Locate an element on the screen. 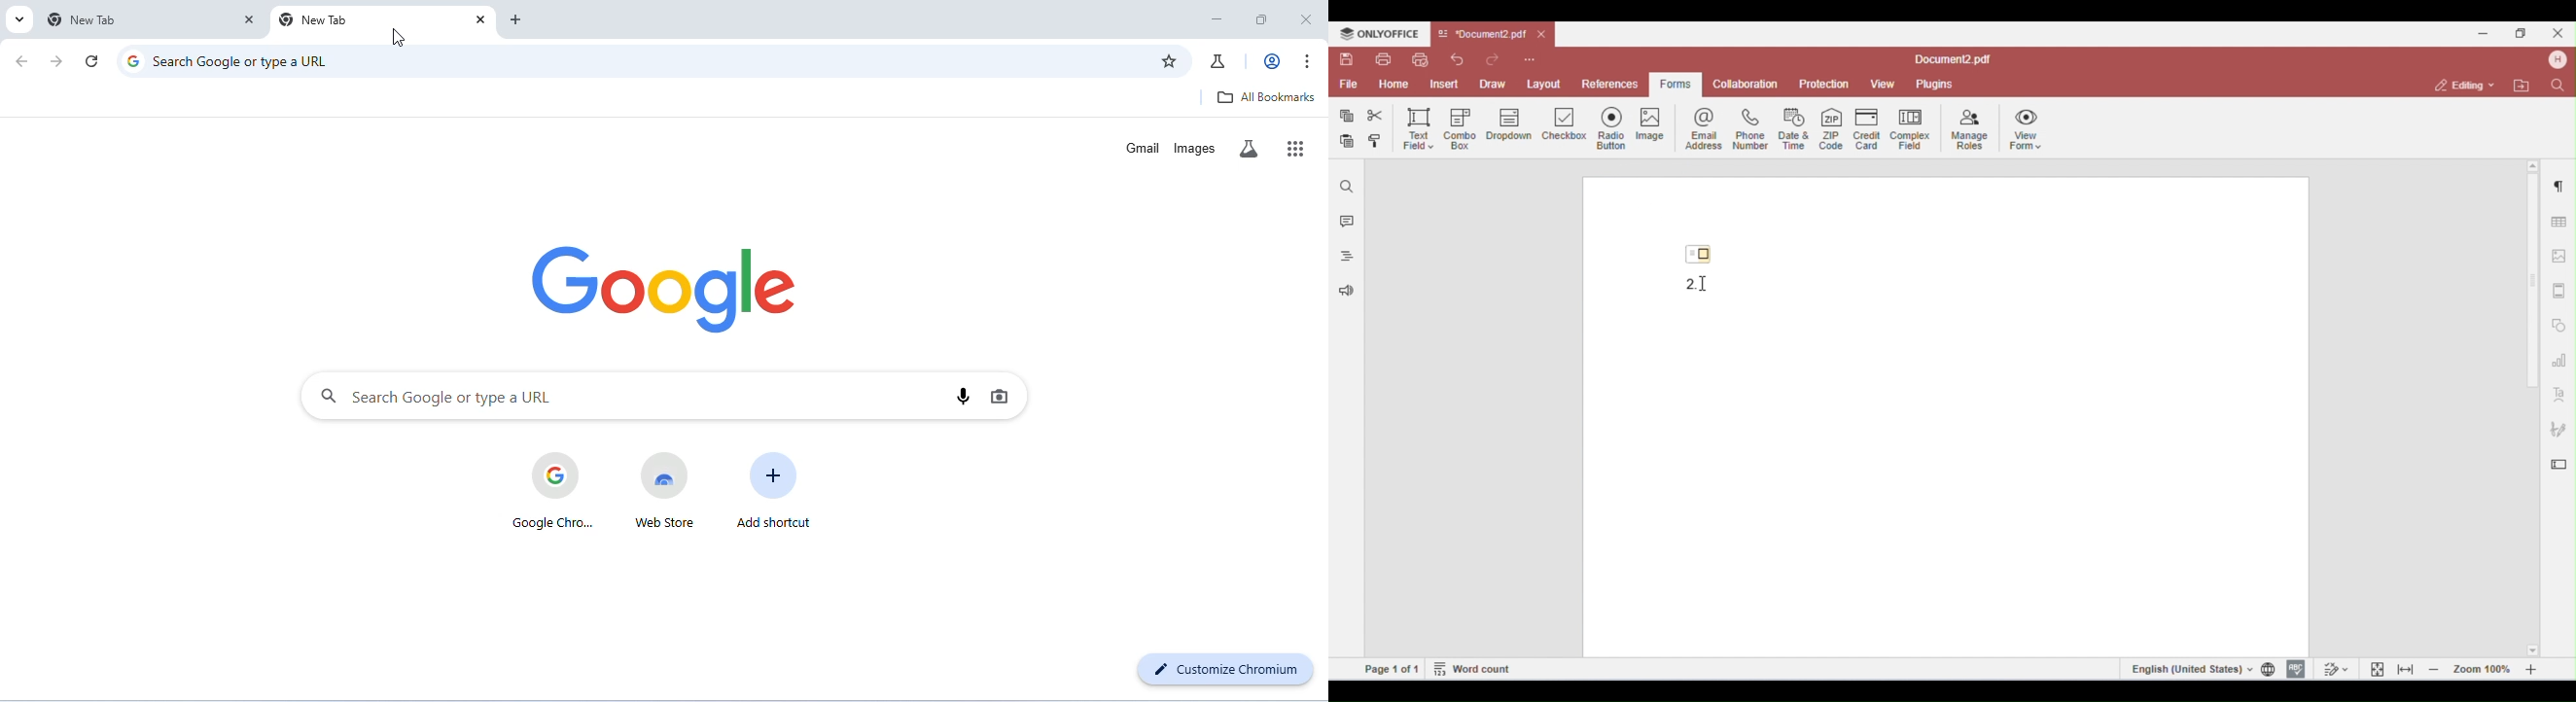 The width and height of the screenshot is (2576, 728). web store is located at coordinates (665, 489).